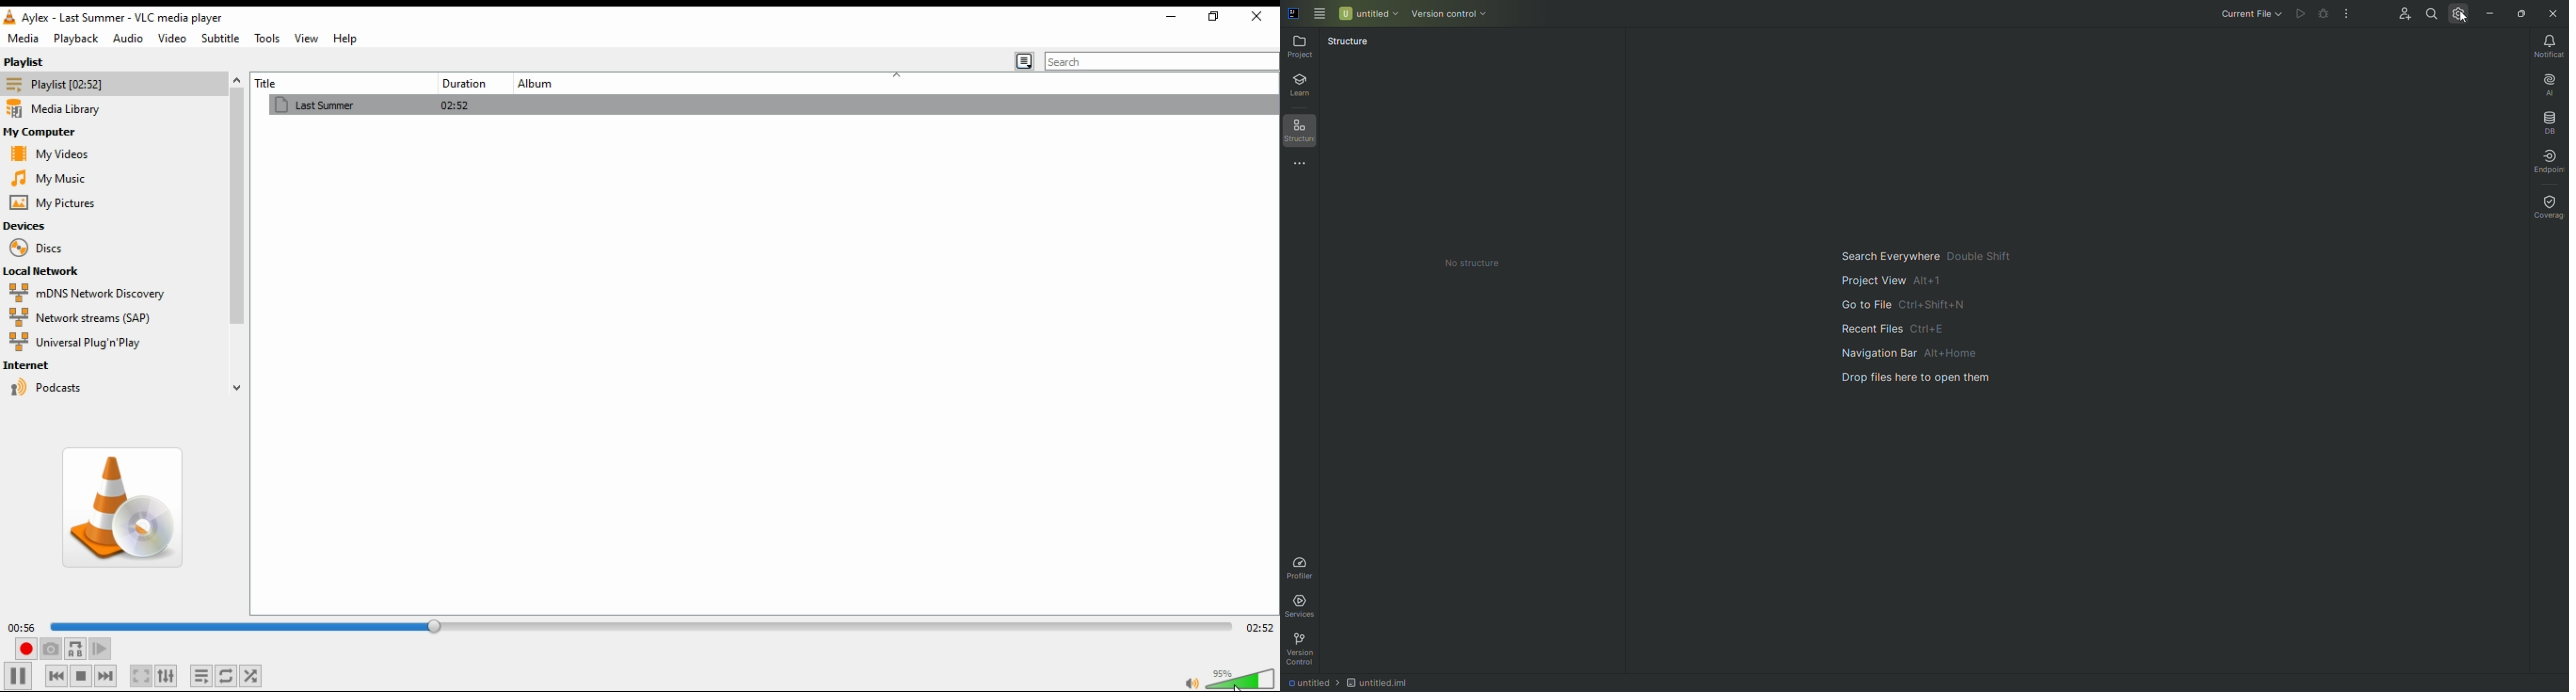  Describe the element at coordinates (60, 109) in the screenshot. I see `media library` at that location.